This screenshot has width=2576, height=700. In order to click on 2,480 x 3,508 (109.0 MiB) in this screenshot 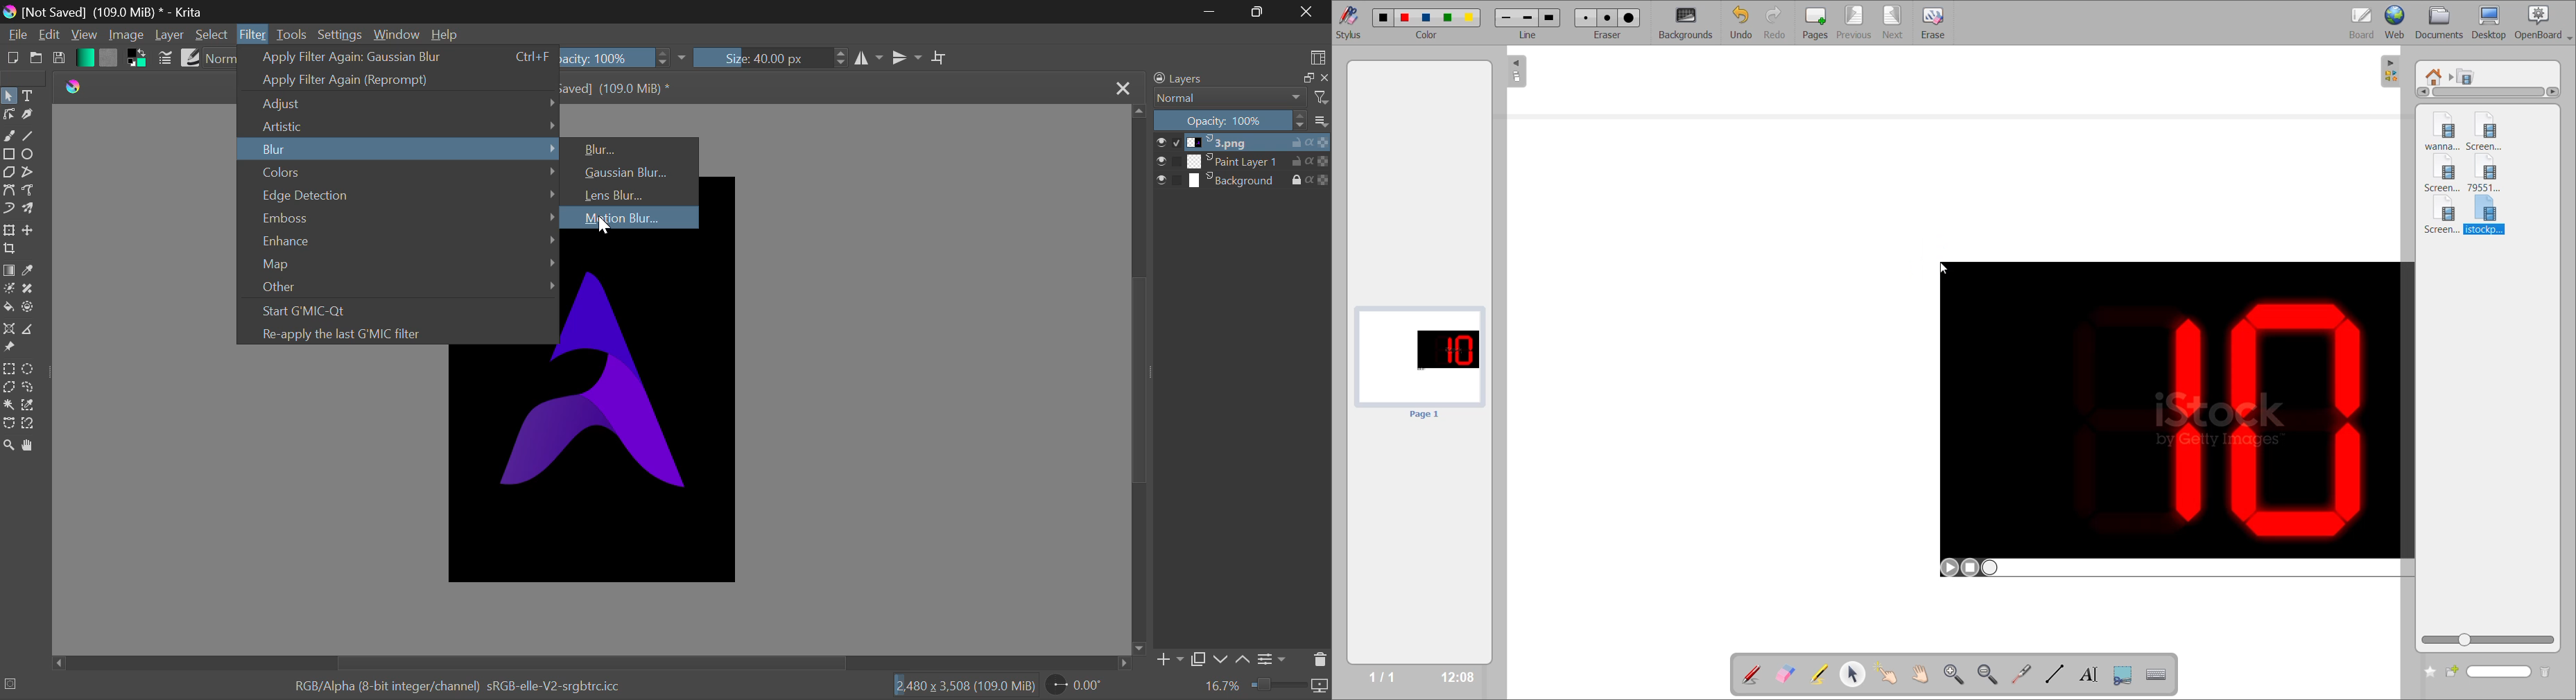, I will do `click(964, 685)`.